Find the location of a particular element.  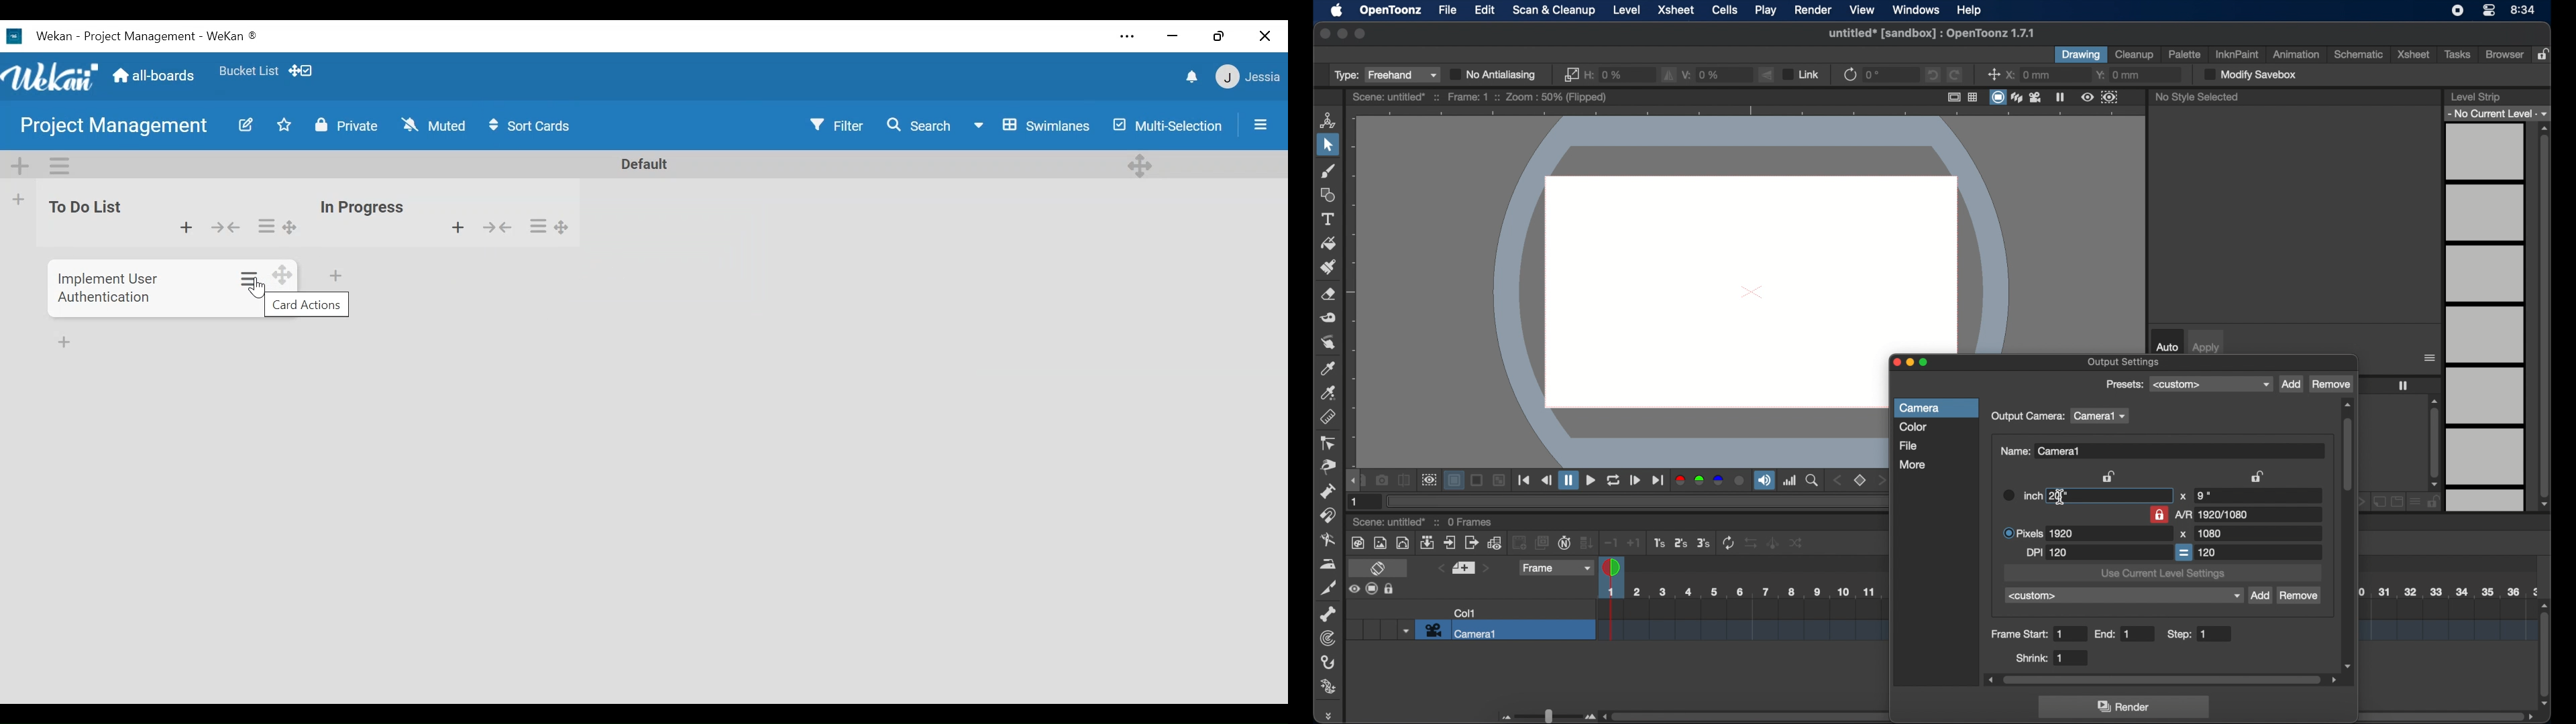

magnet tool is located at coordinates (1329, 515).